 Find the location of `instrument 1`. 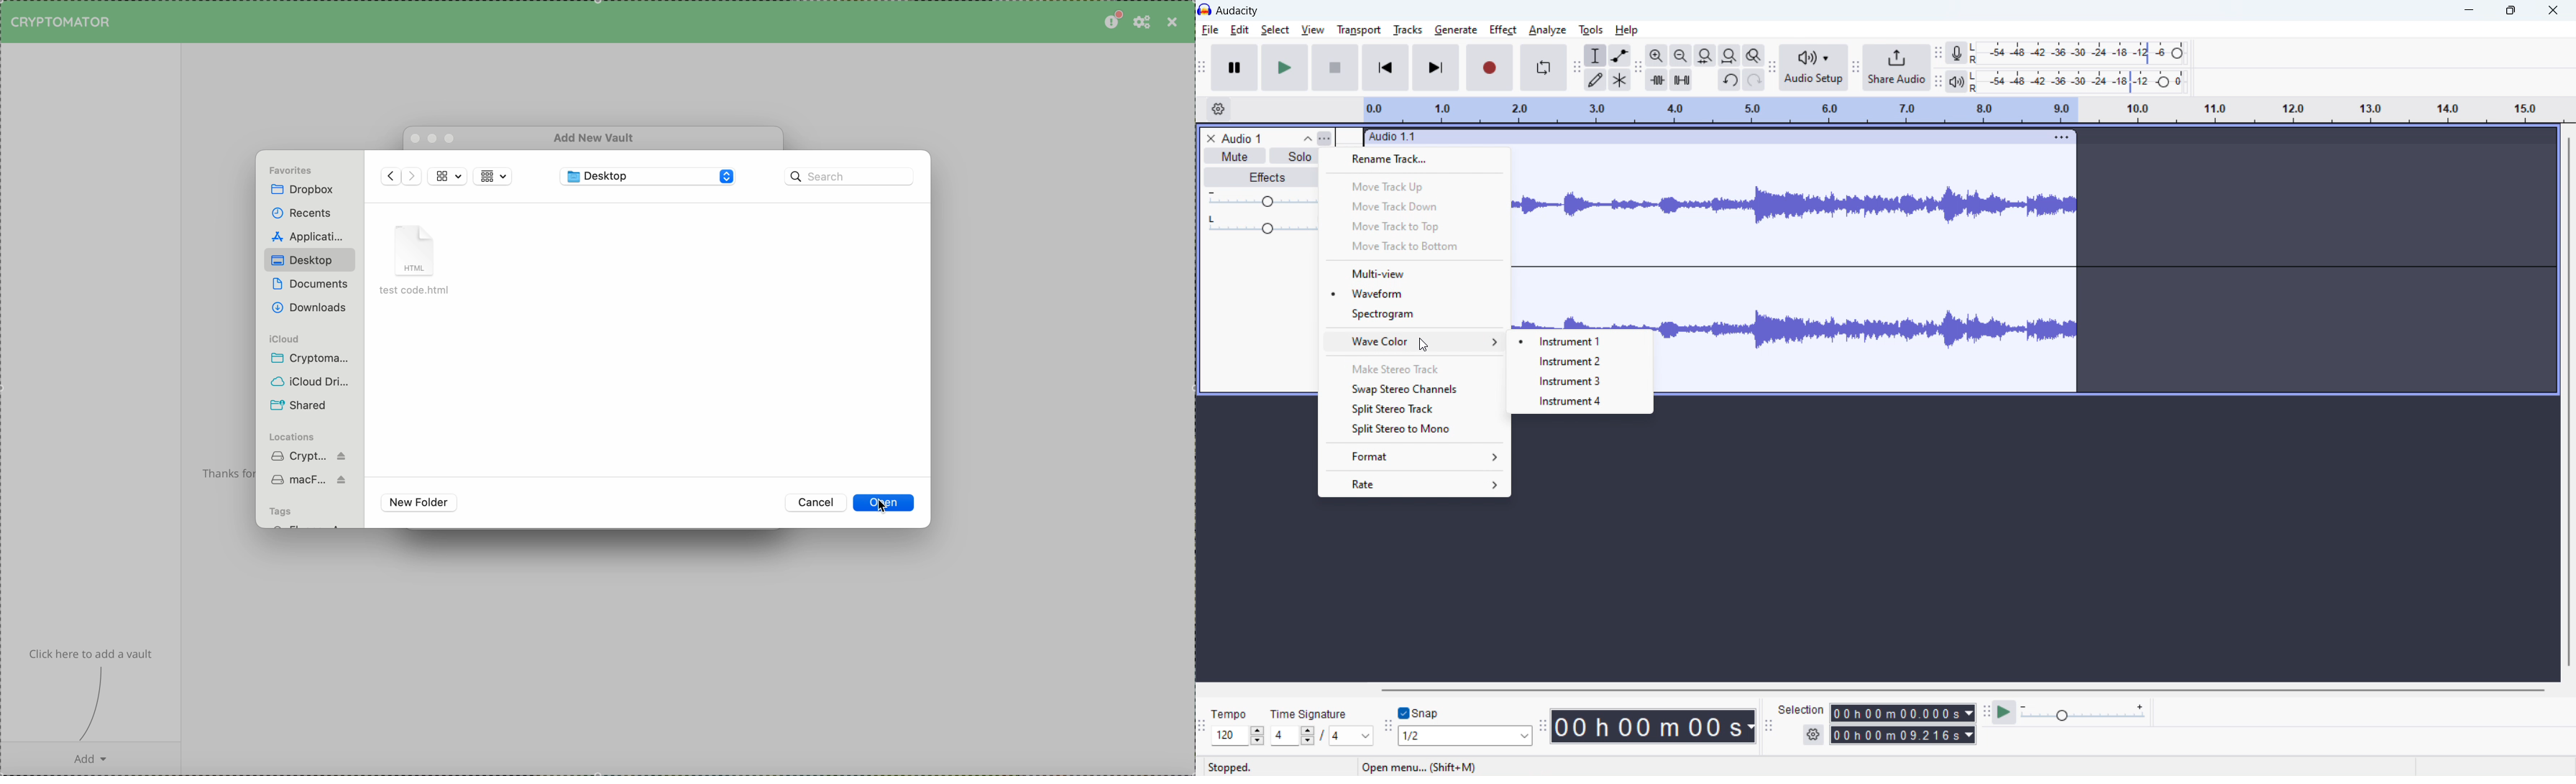

instrument 1 is located at coordinates (1580, 341).